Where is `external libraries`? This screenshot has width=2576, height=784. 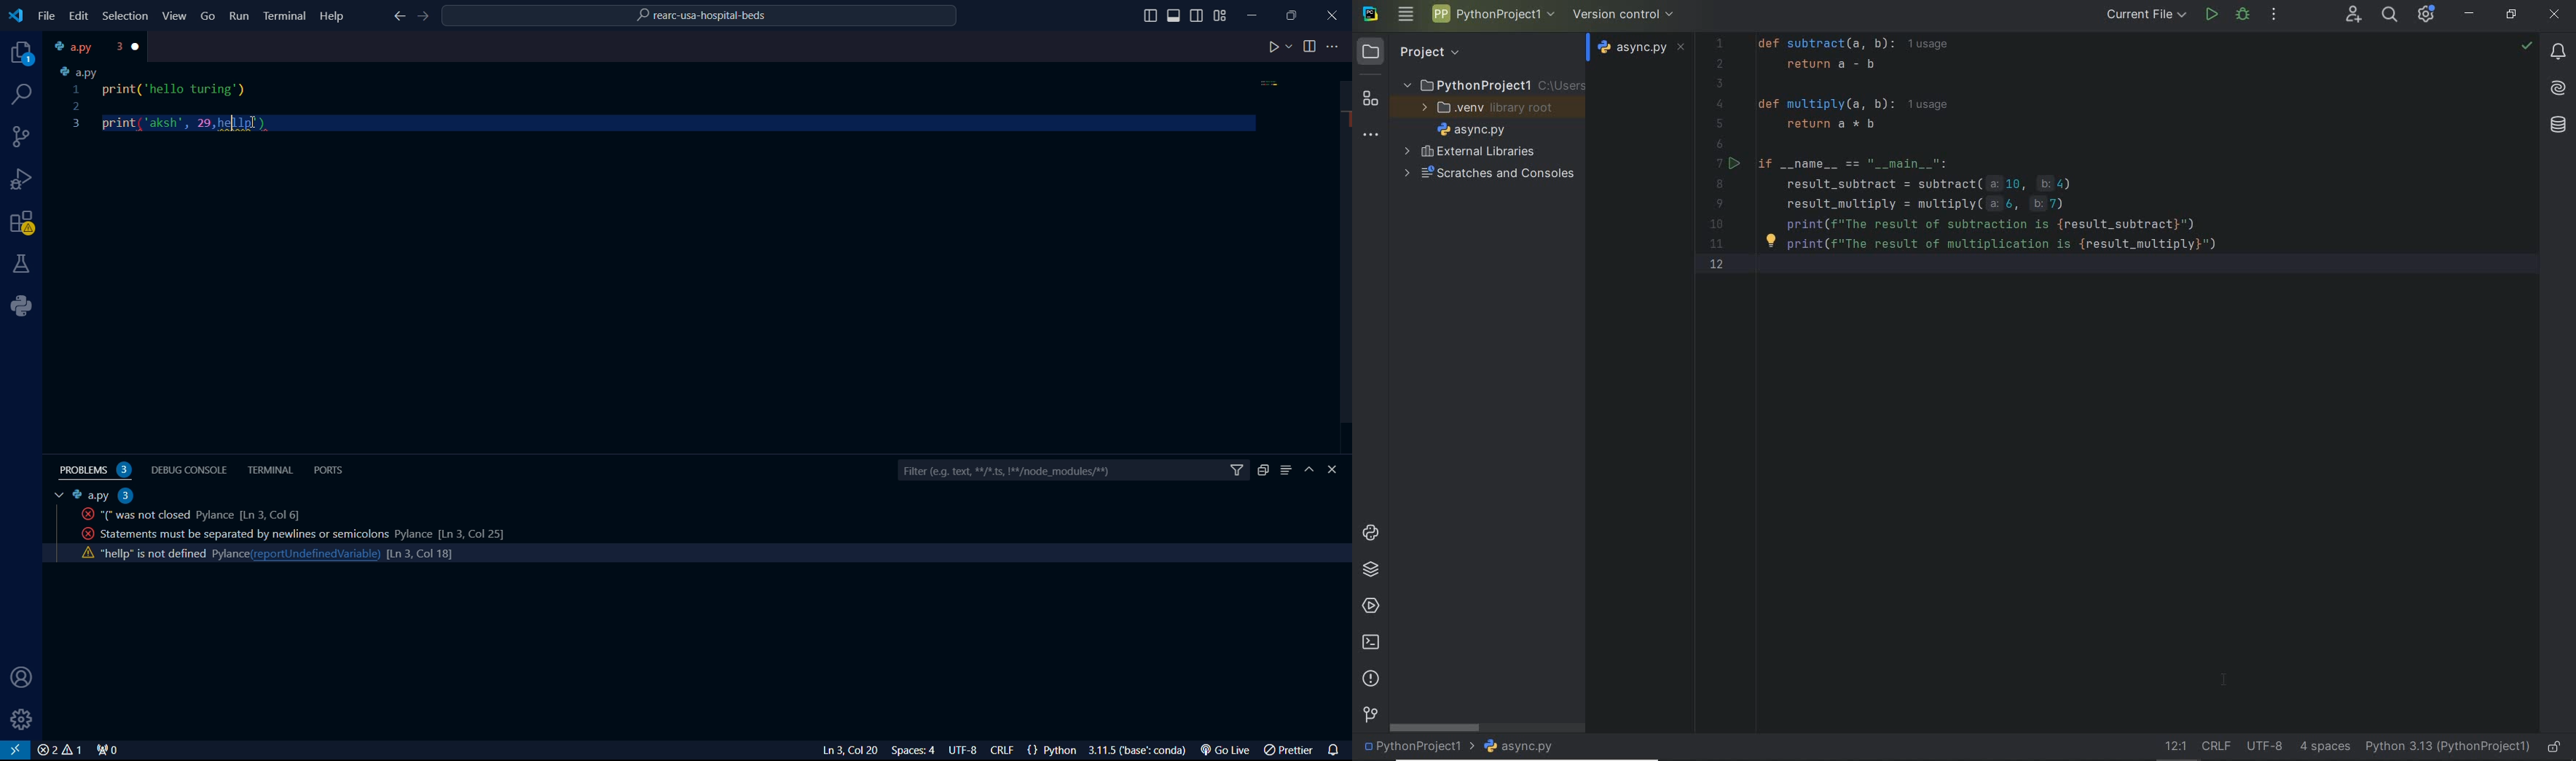 external libraries is located at coordinates (1471, 152).